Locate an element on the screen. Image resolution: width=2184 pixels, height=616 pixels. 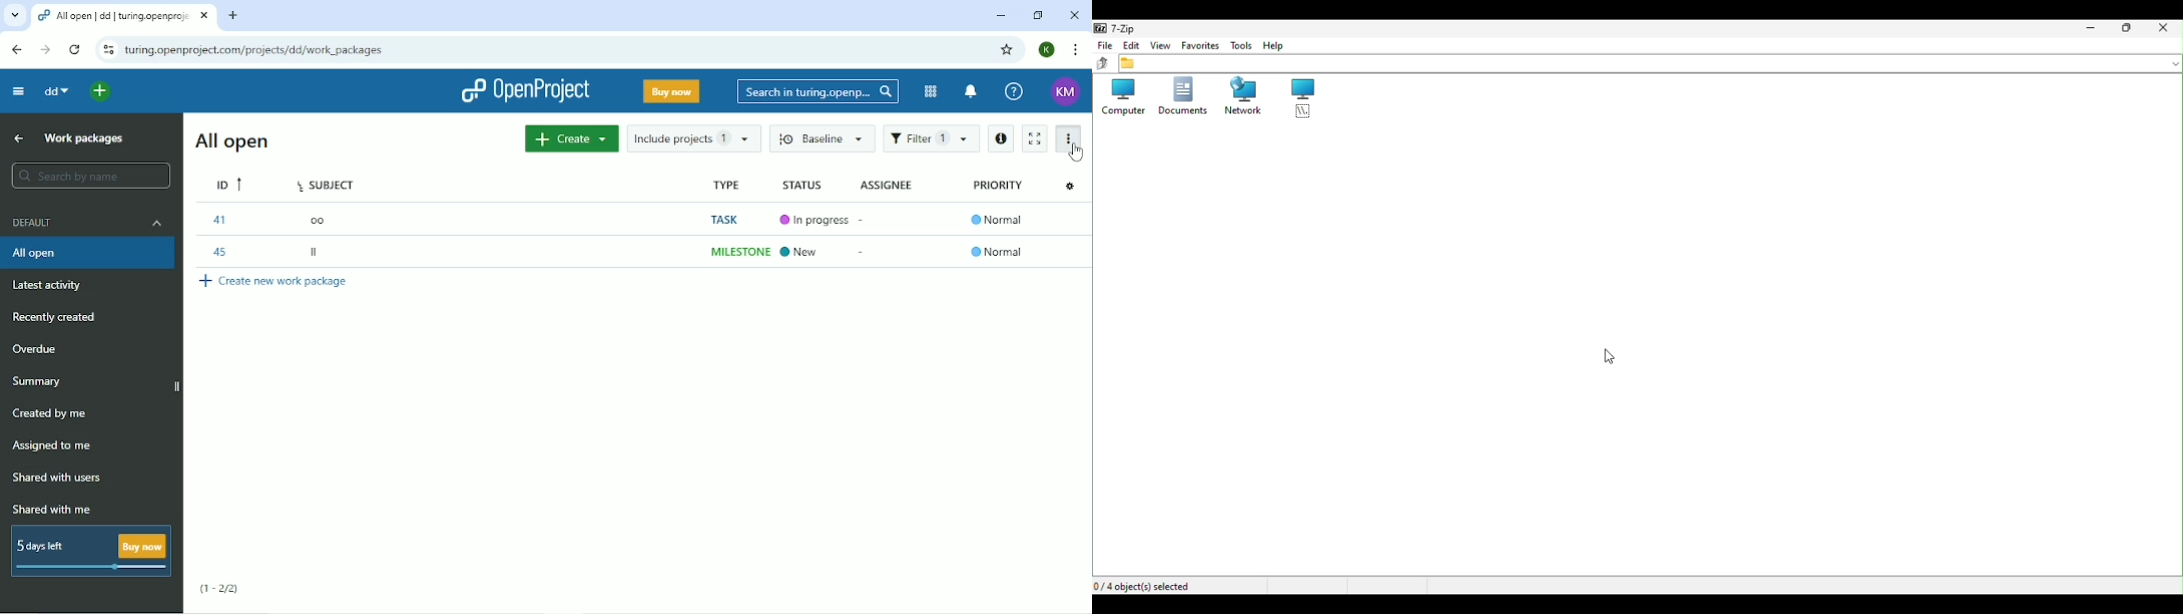
Documents is located at coordinates (1180, 96).